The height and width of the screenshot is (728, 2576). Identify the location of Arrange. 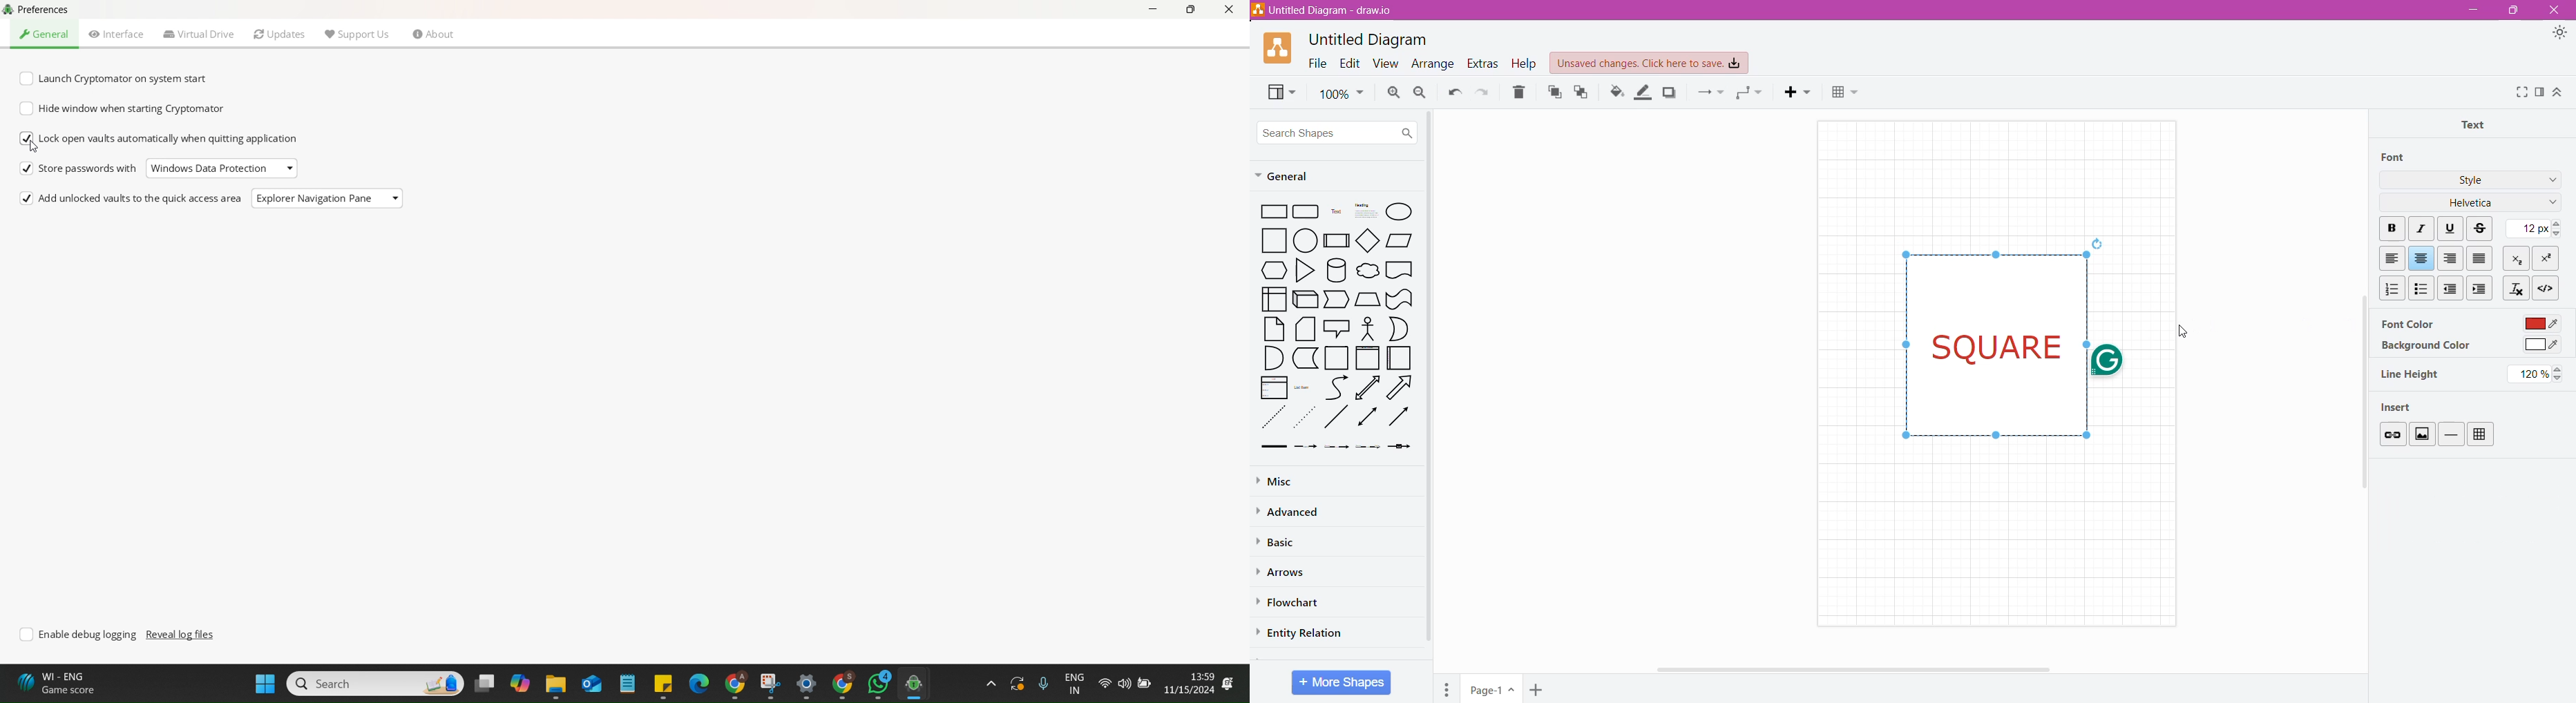
(1434, 64).